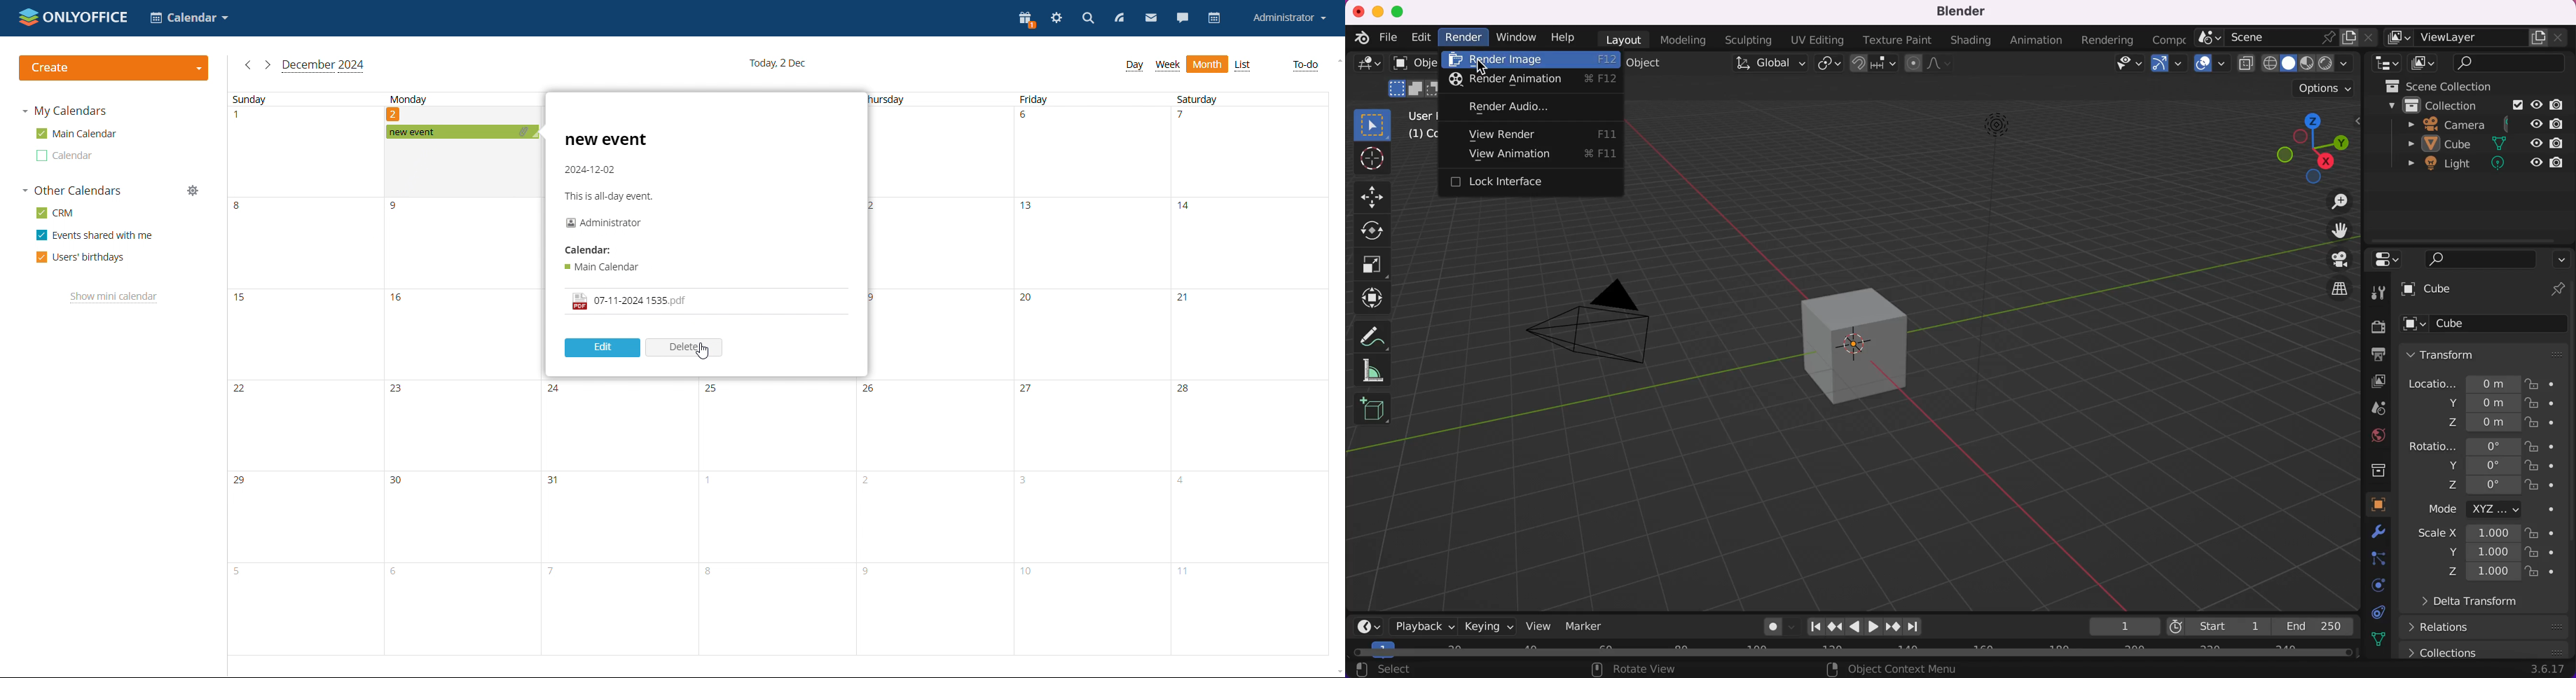 Image resolution: width=2576 pixels, height=700 pixels. What do you see at coordinates (869, 574) in the screenshot?
I see `9` at bounding box center [869, 574].